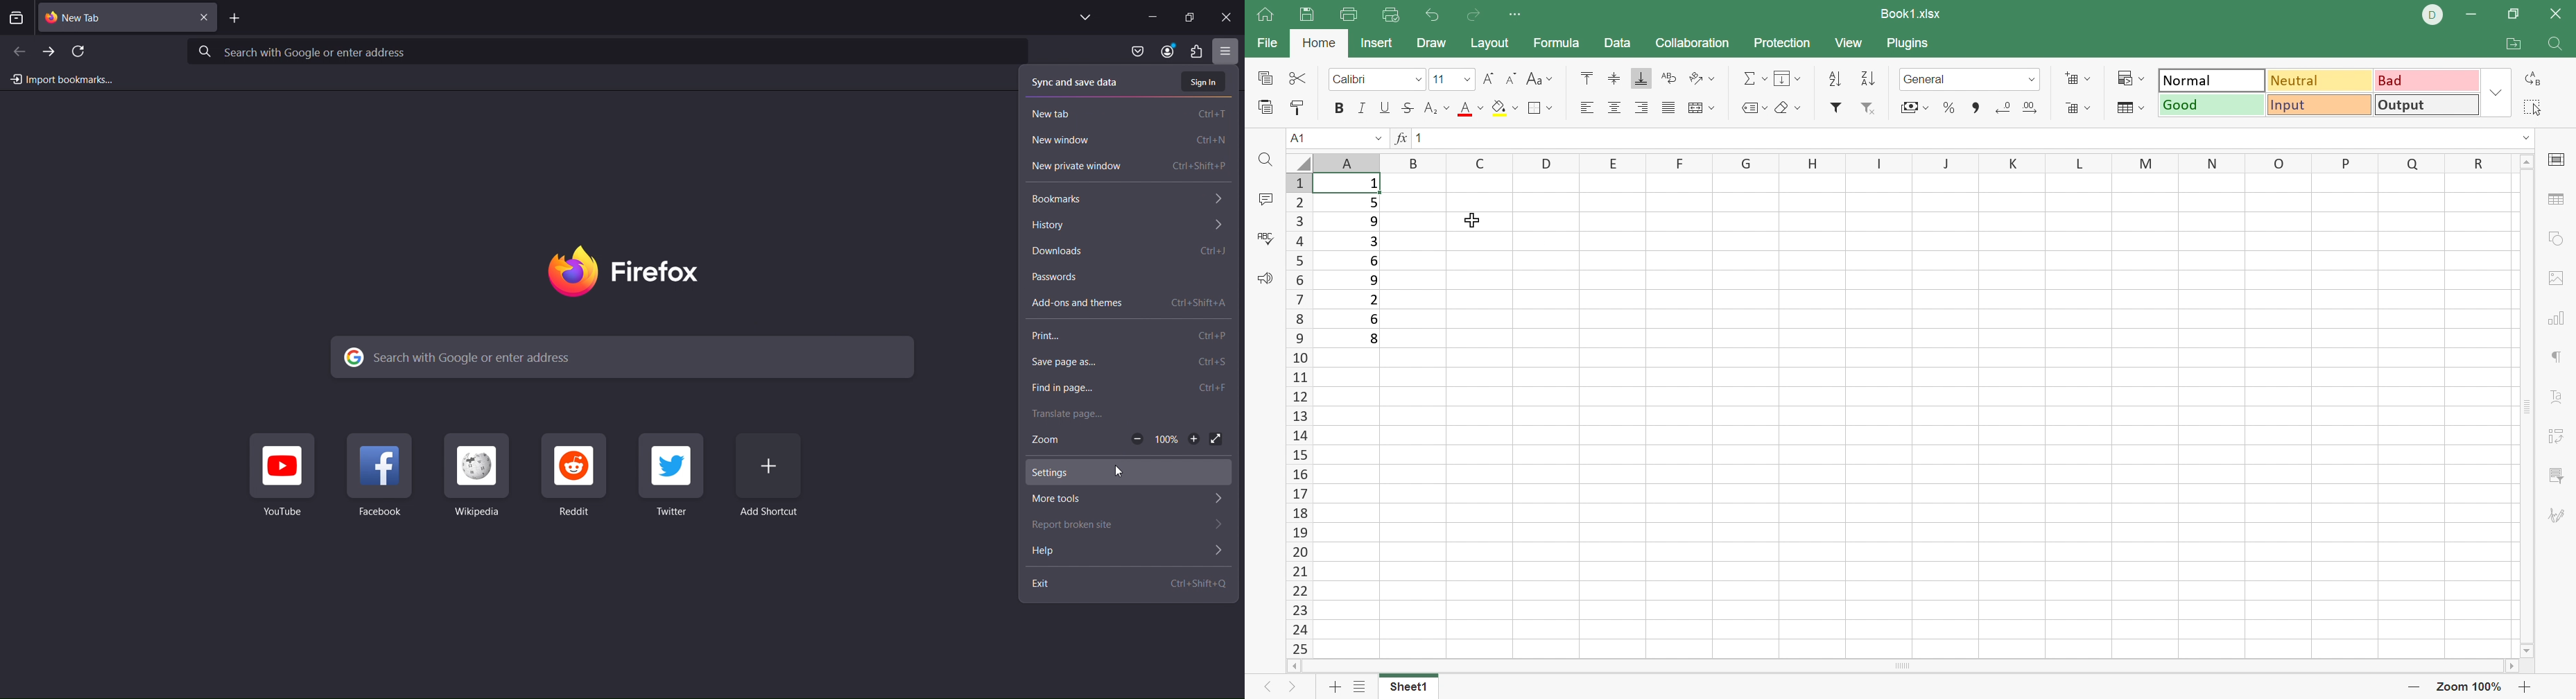 The width and height of the screenshot is (2576, 700). What do you see at coordinates (1364, 687) in the screenshot?
I see `List of sheets` at bounding box center [1364, 687].